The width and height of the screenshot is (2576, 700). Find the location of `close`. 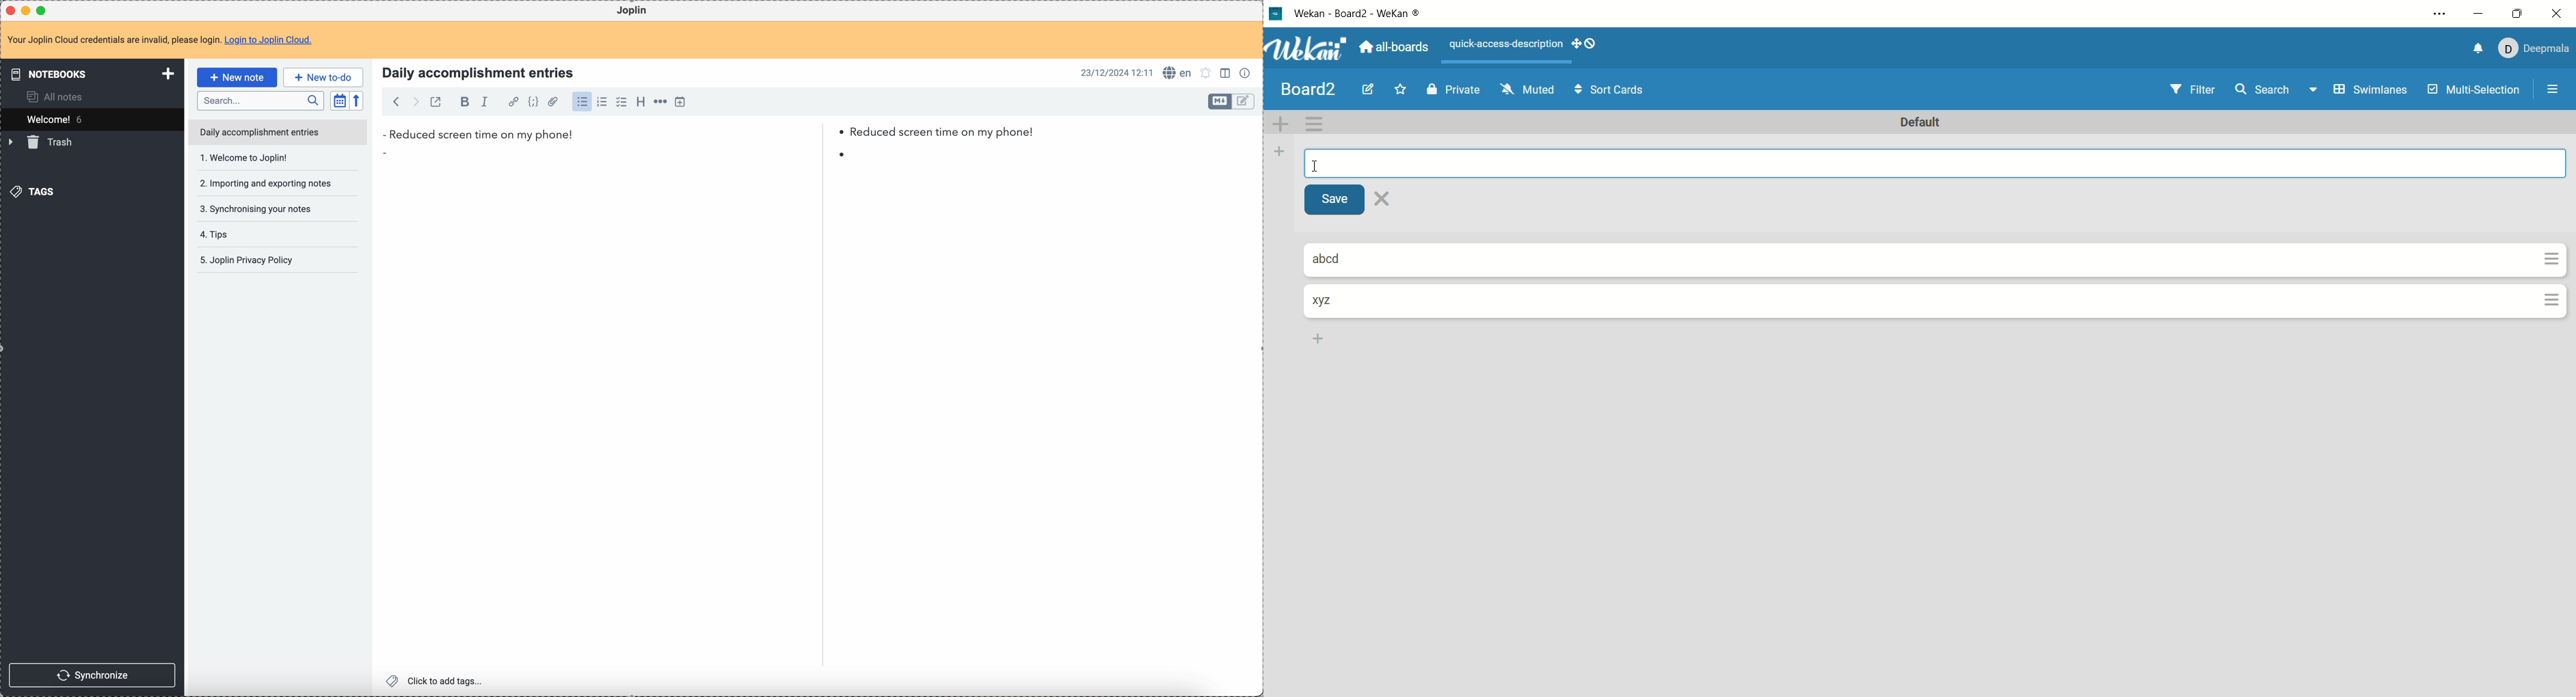

close is located at coordinates (1385, 200).